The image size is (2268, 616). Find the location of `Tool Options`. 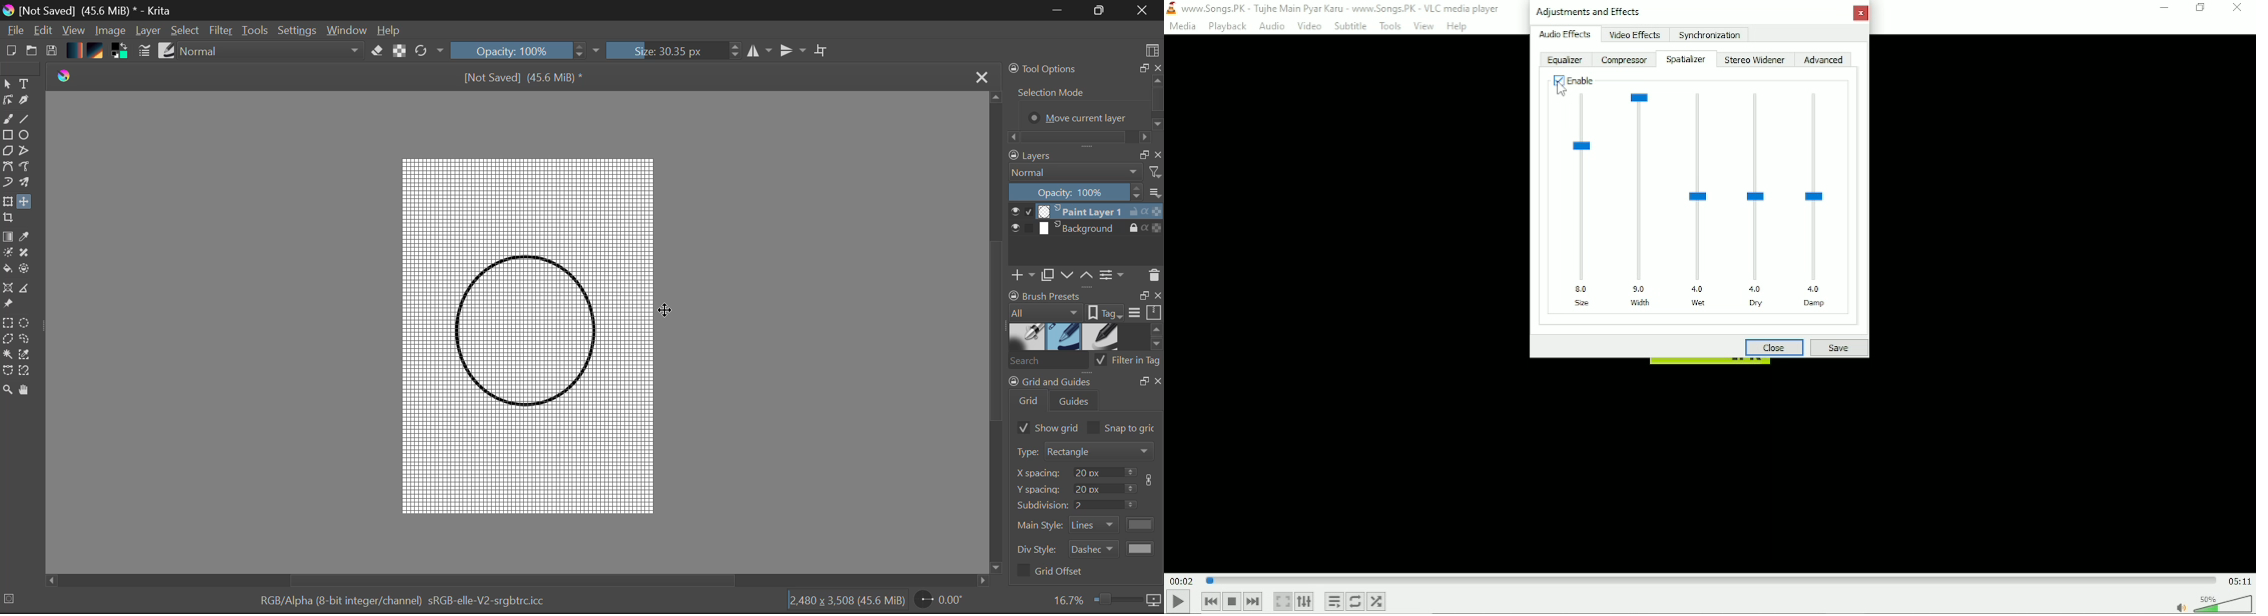

Tool Options is located at coordinates (1085, 102).